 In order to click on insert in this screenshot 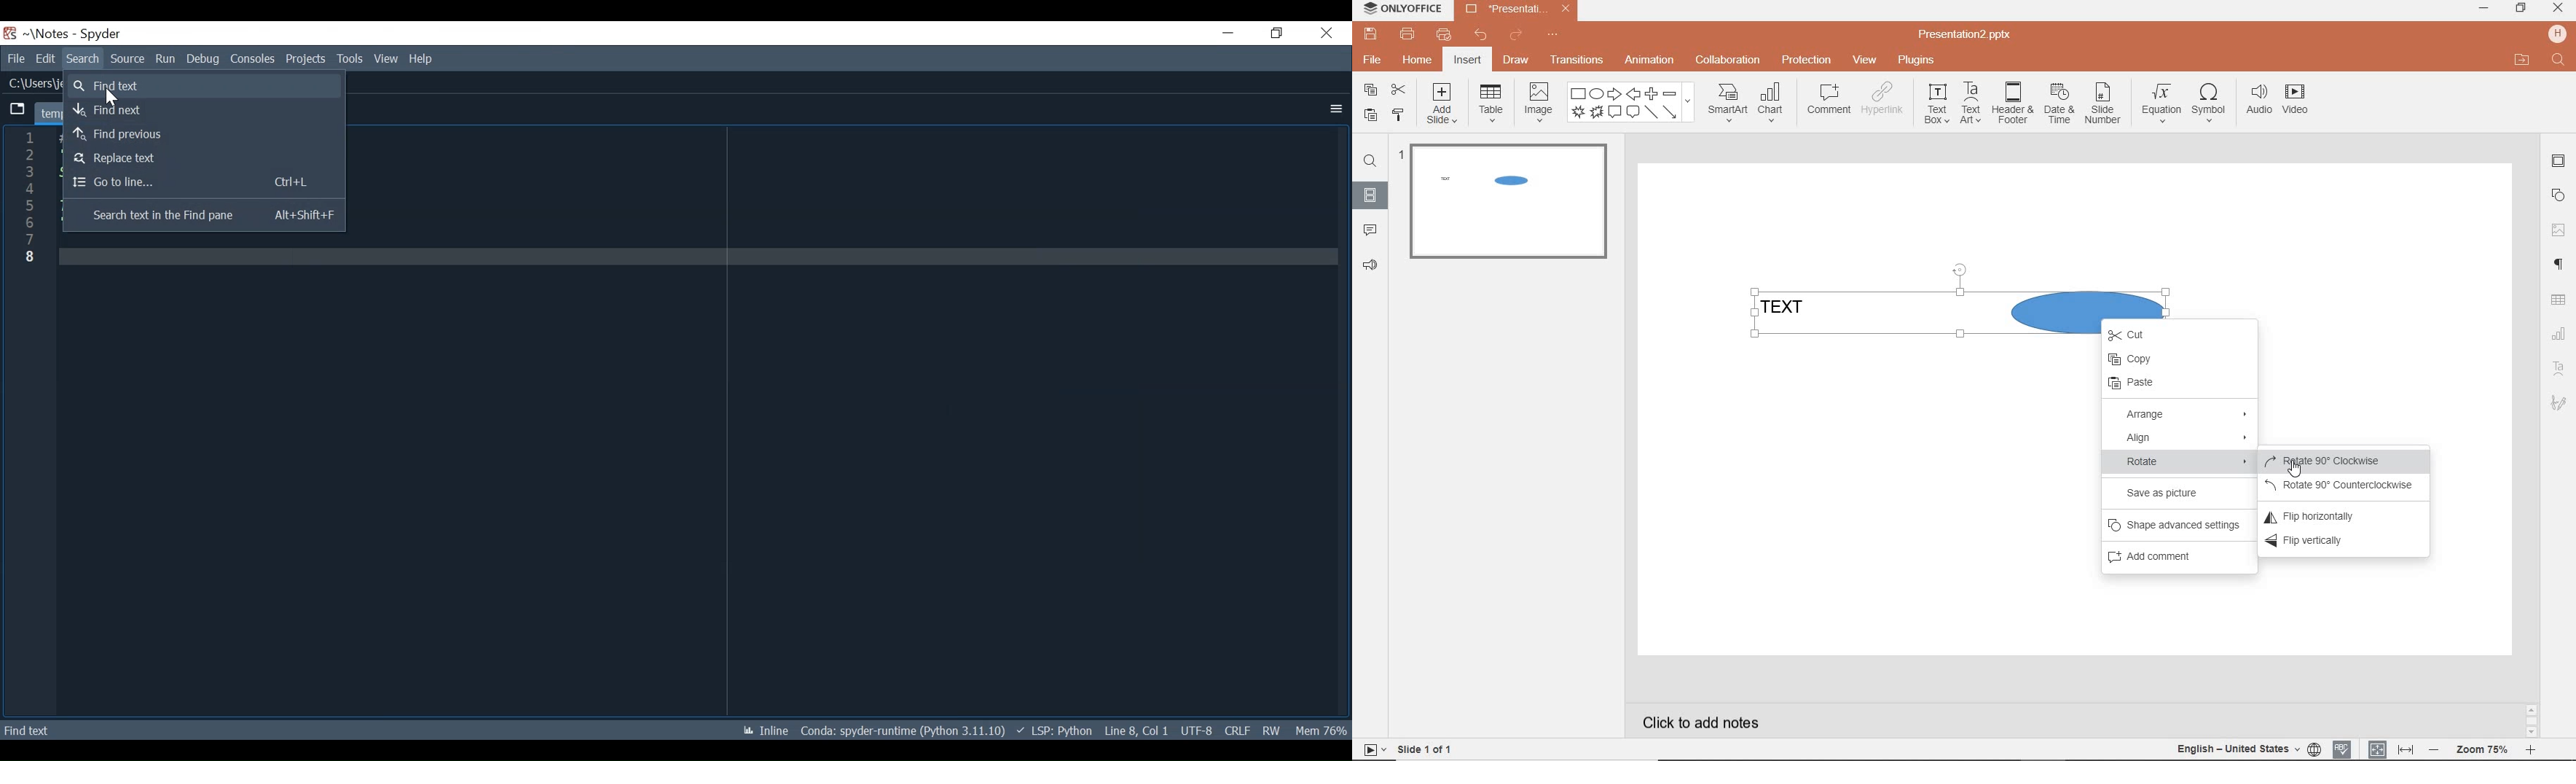, I will do `click(1469, 61)`.